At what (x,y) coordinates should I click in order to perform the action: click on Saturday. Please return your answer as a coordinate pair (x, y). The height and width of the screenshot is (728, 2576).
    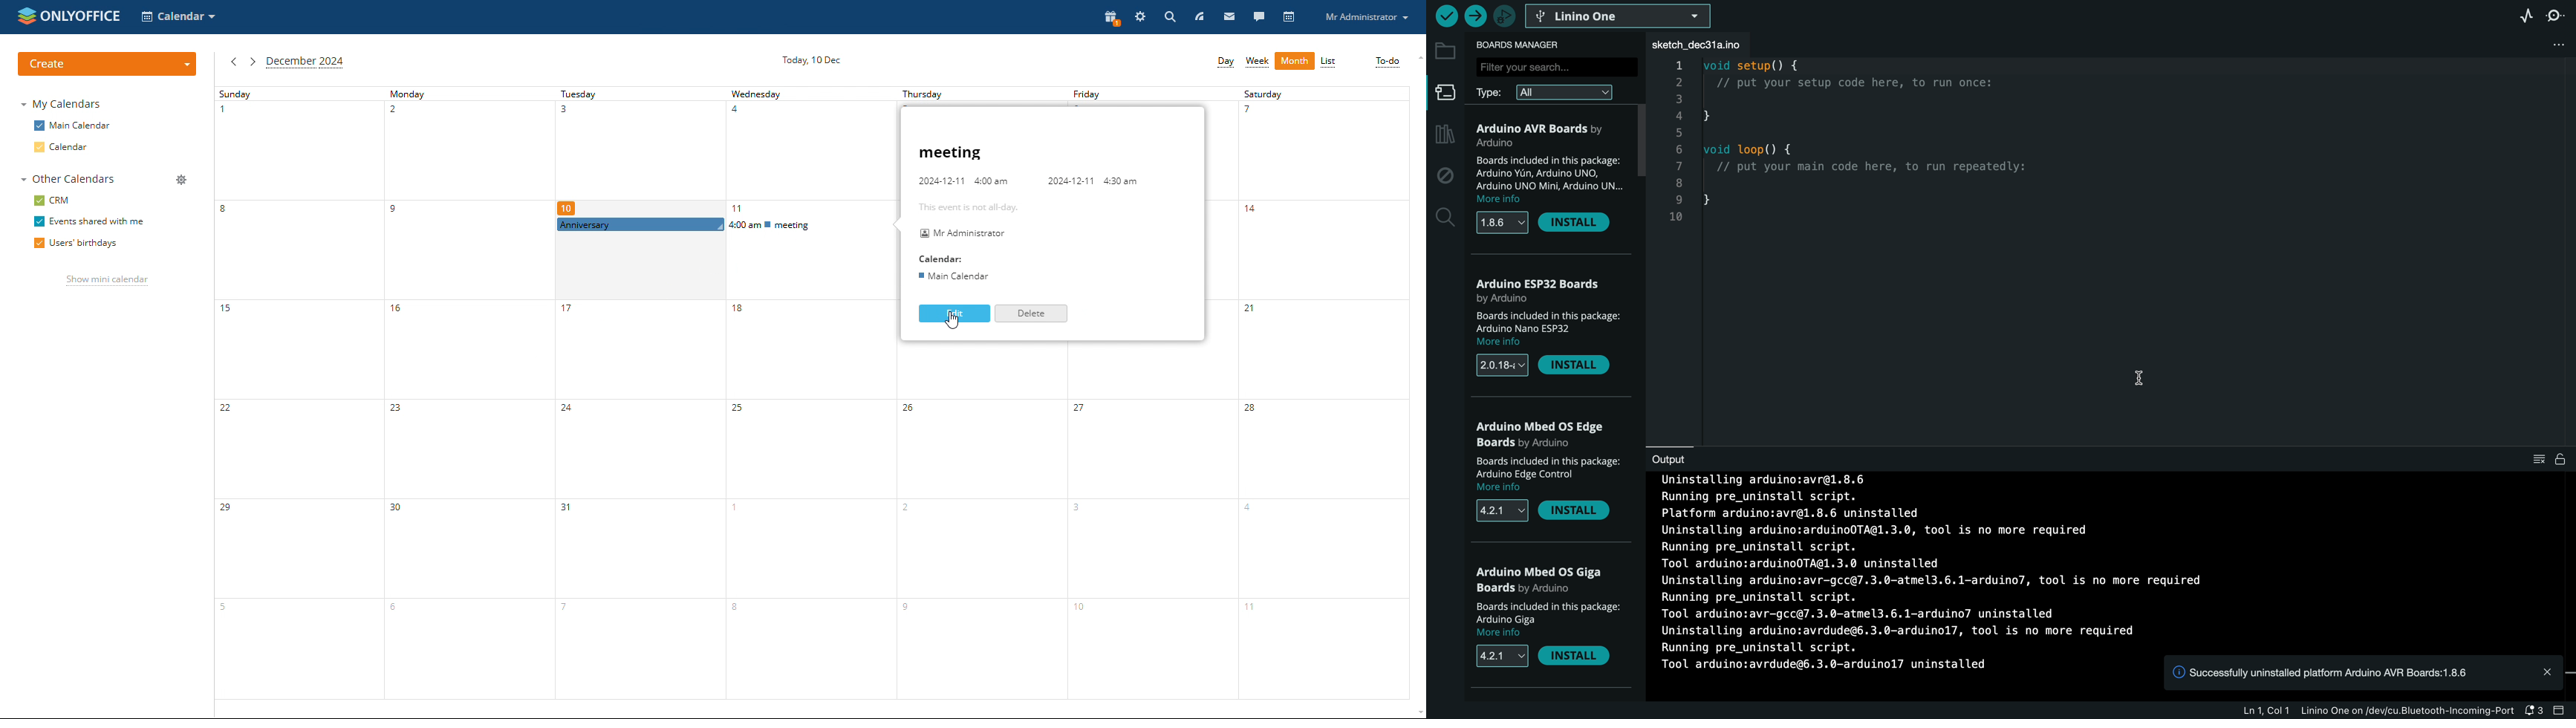
    Looking at the image, I should click on (1324, 392).